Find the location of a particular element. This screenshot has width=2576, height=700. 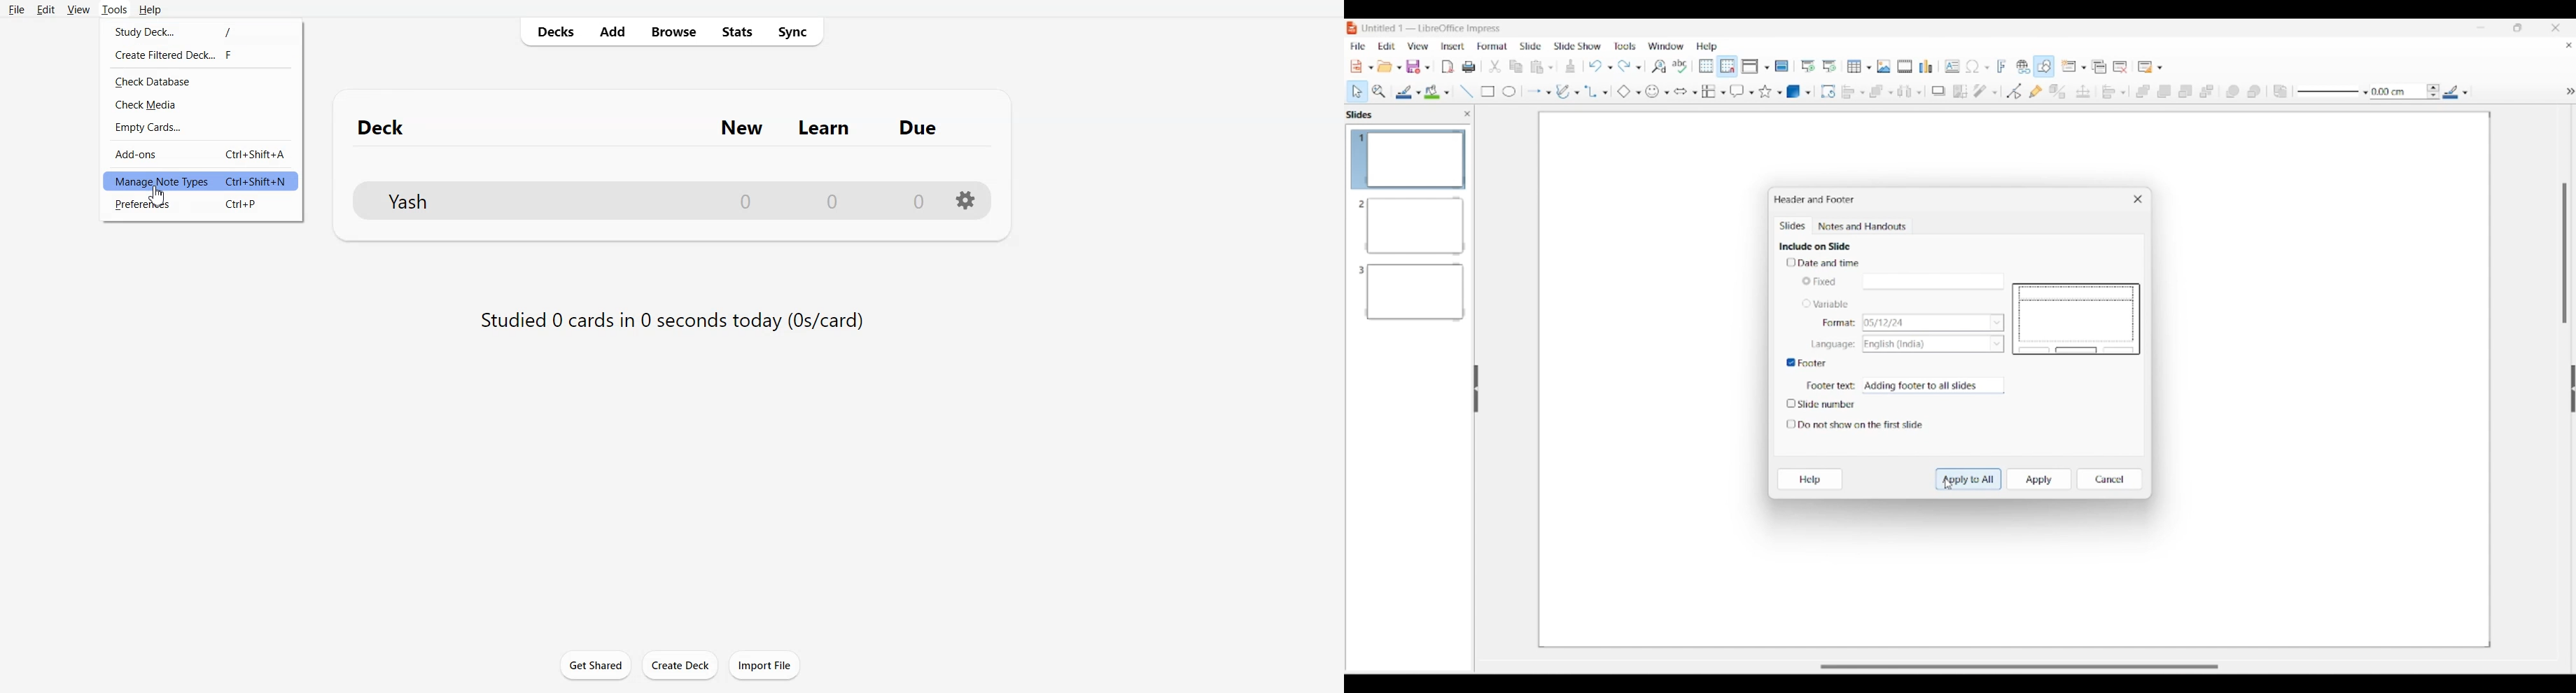

Write is located at coordinates (1564, 90).